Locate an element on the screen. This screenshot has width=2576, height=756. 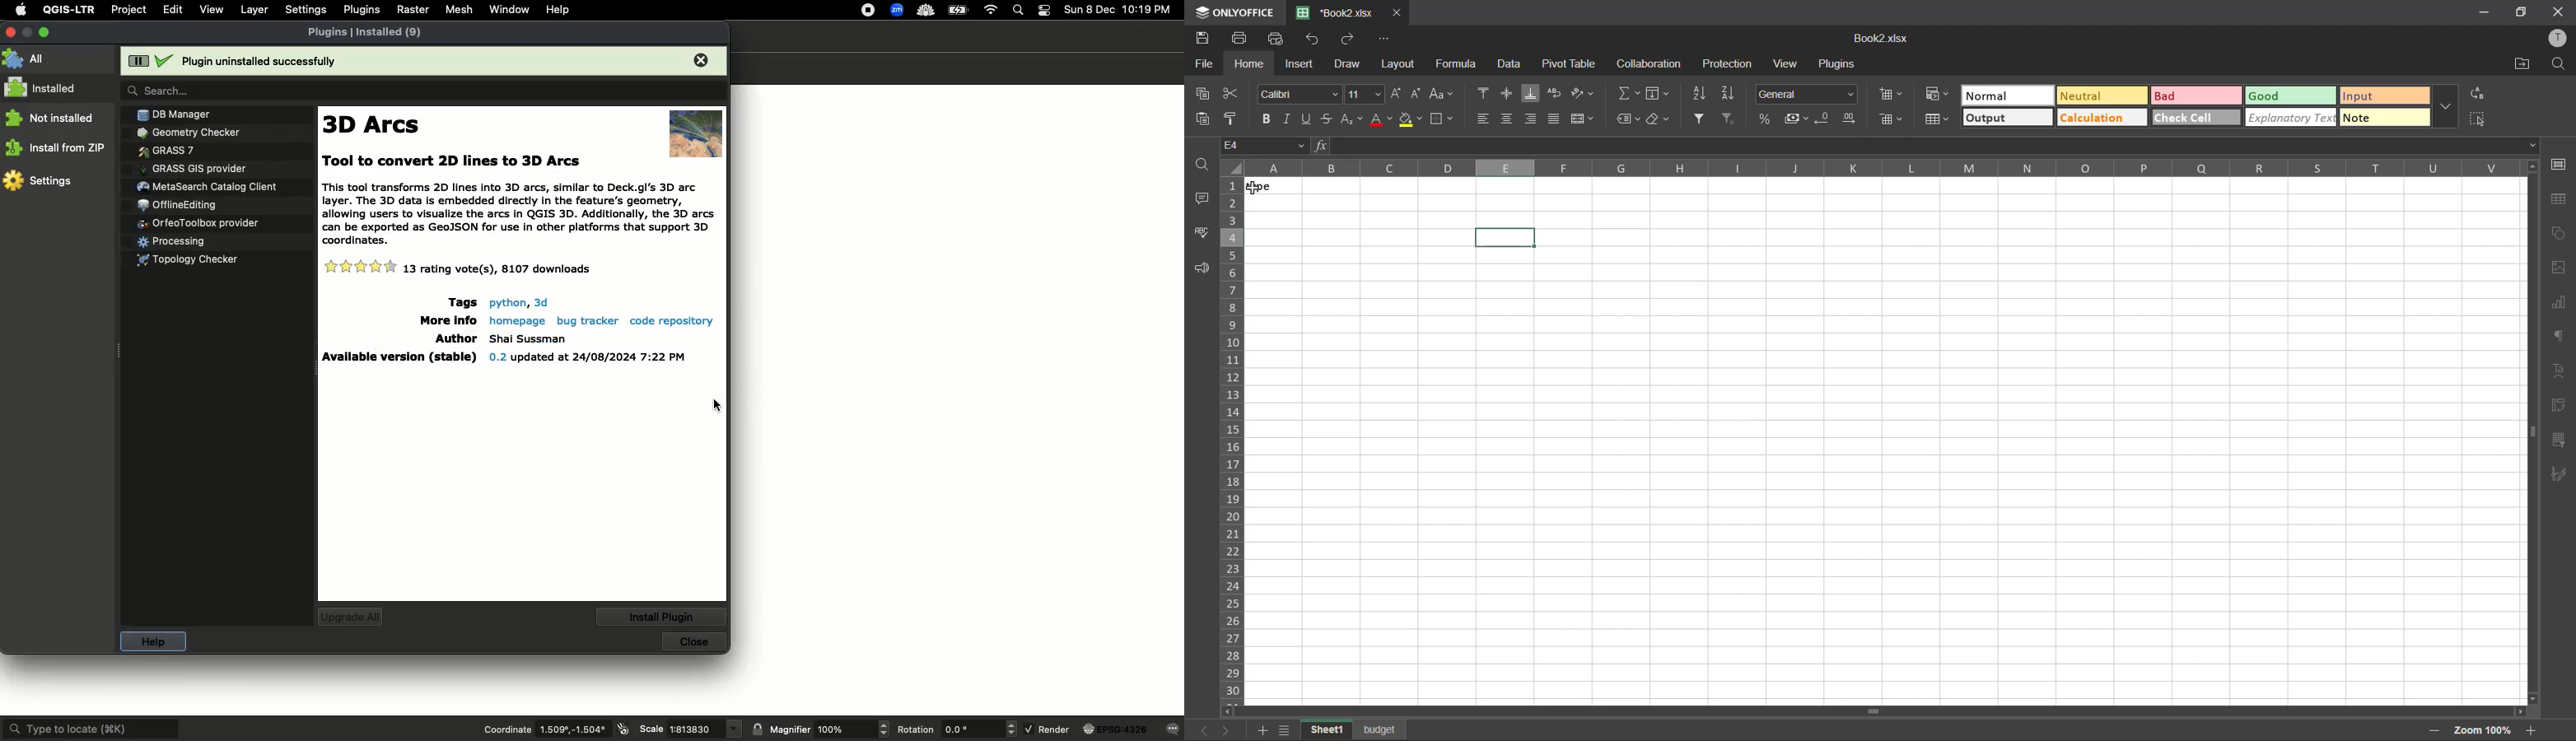
filename is located at coordinates (1333, 13).